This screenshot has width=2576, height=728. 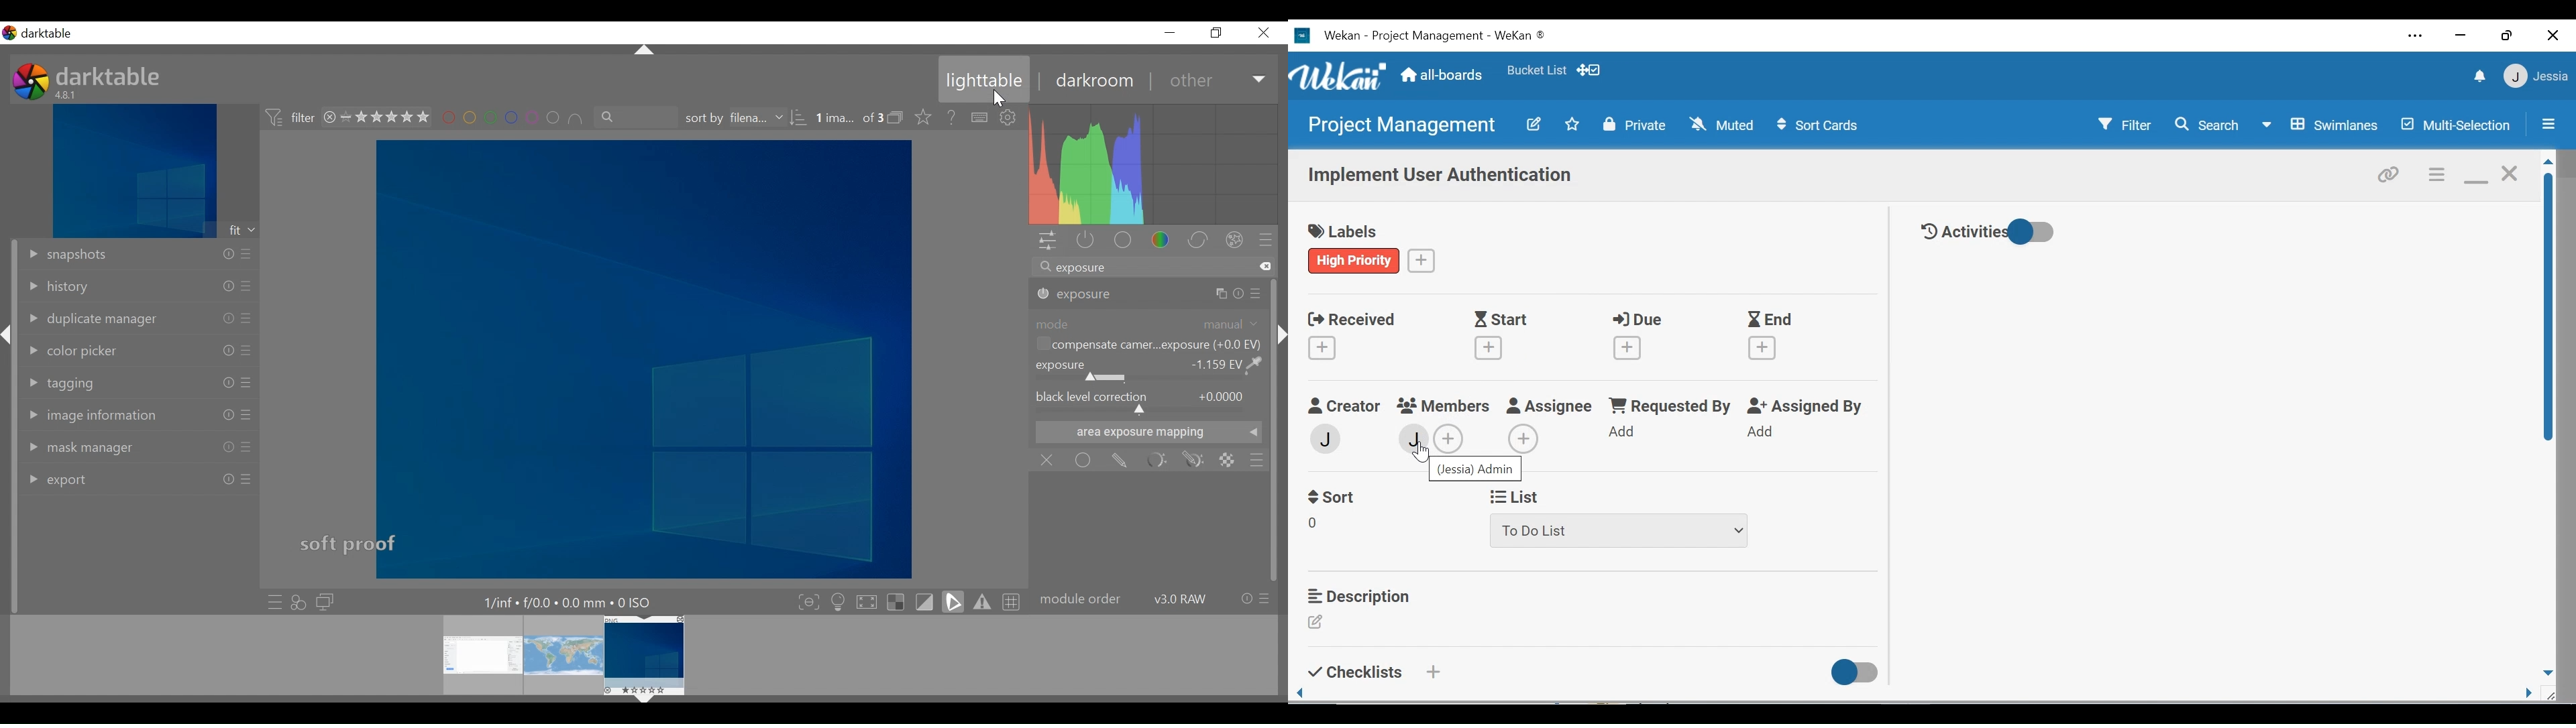 What do you see at coordinates (1265, 599) in the screenshot?
I see `presets` at bounding box center [1265, 599].